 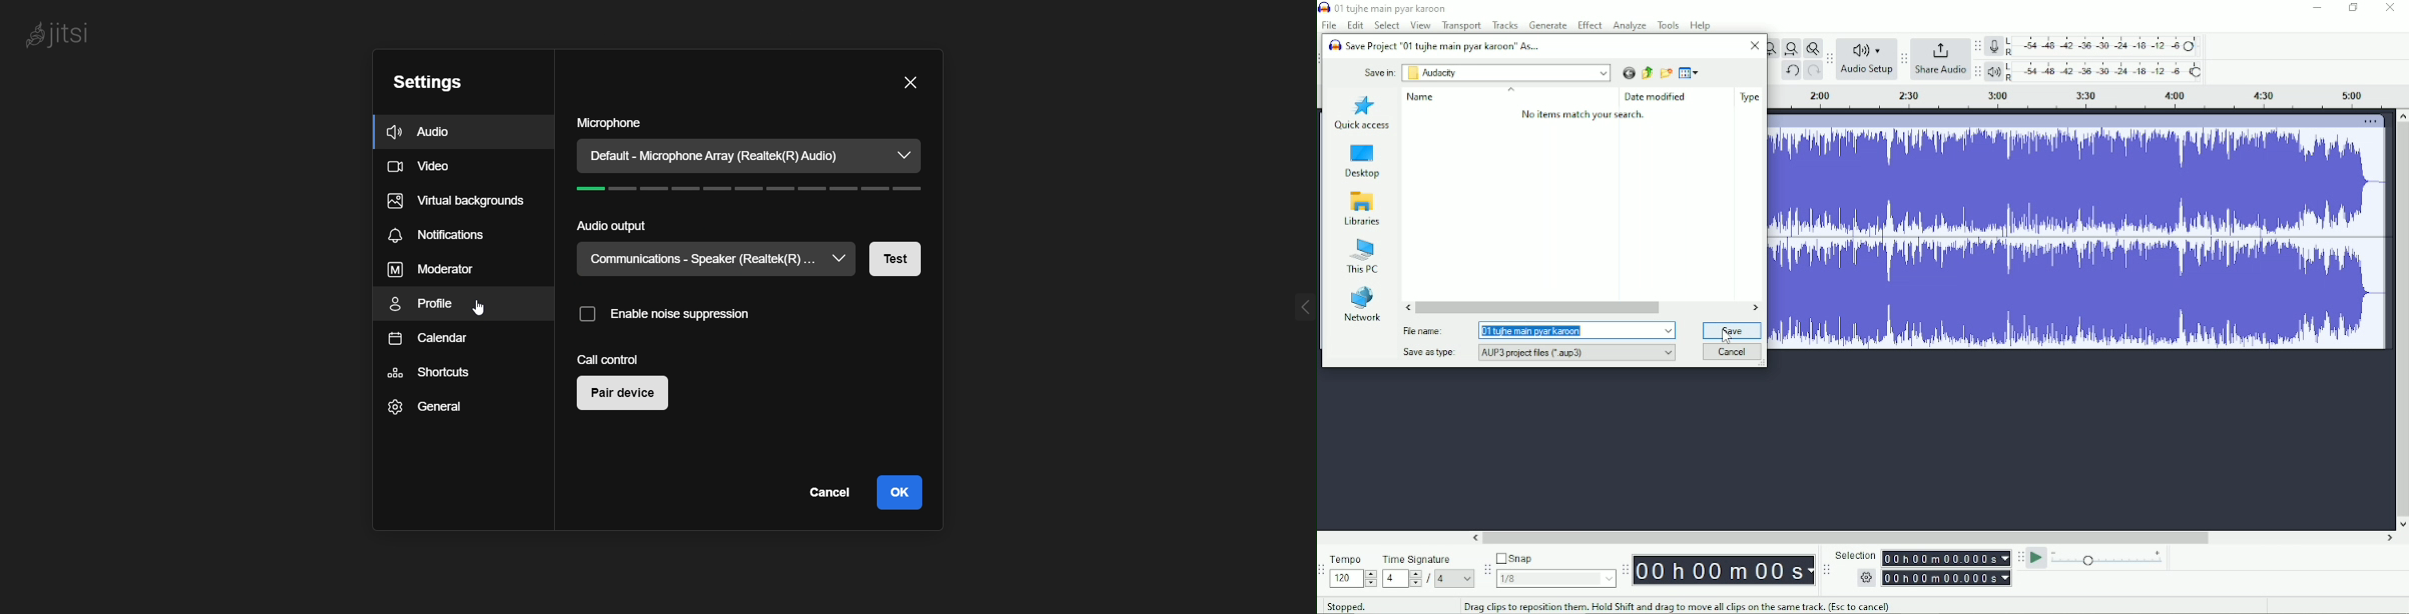 I want to click on Record meter, so click(x=2095, y=46).